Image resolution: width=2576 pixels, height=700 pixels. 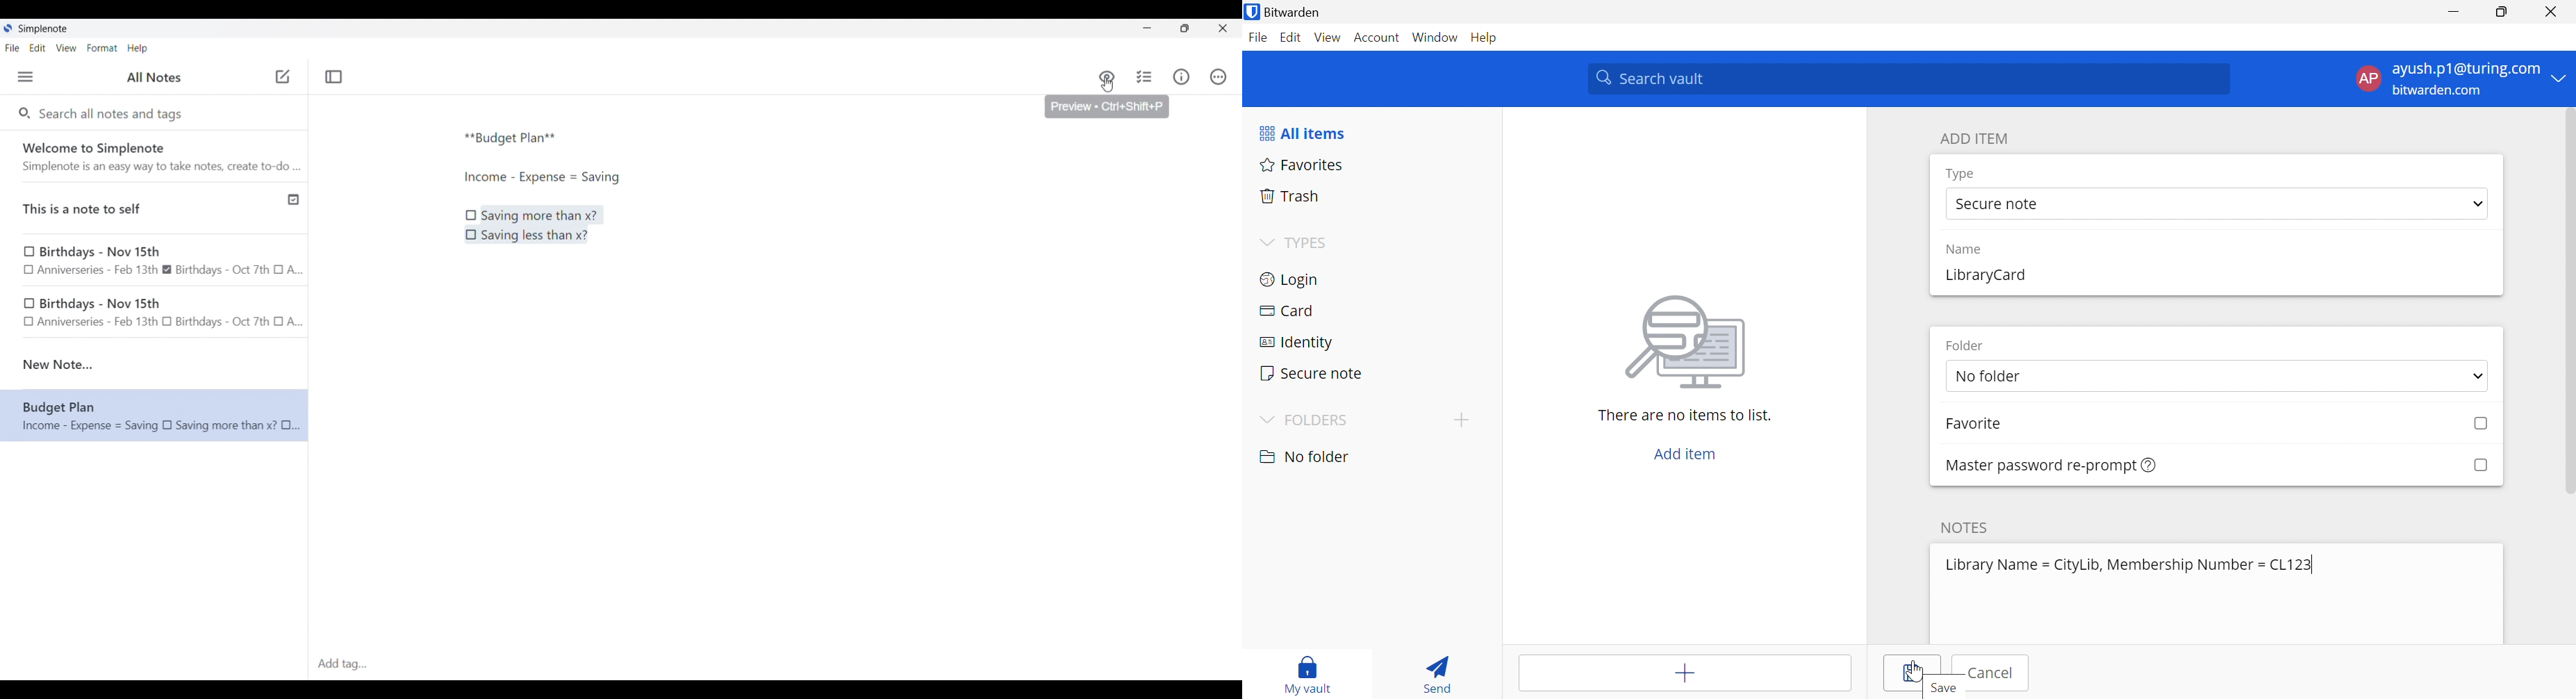 What do you see at coordinates (2215, 278) in the screenshot?
I see `add name` at bounding box center [2215, 278].